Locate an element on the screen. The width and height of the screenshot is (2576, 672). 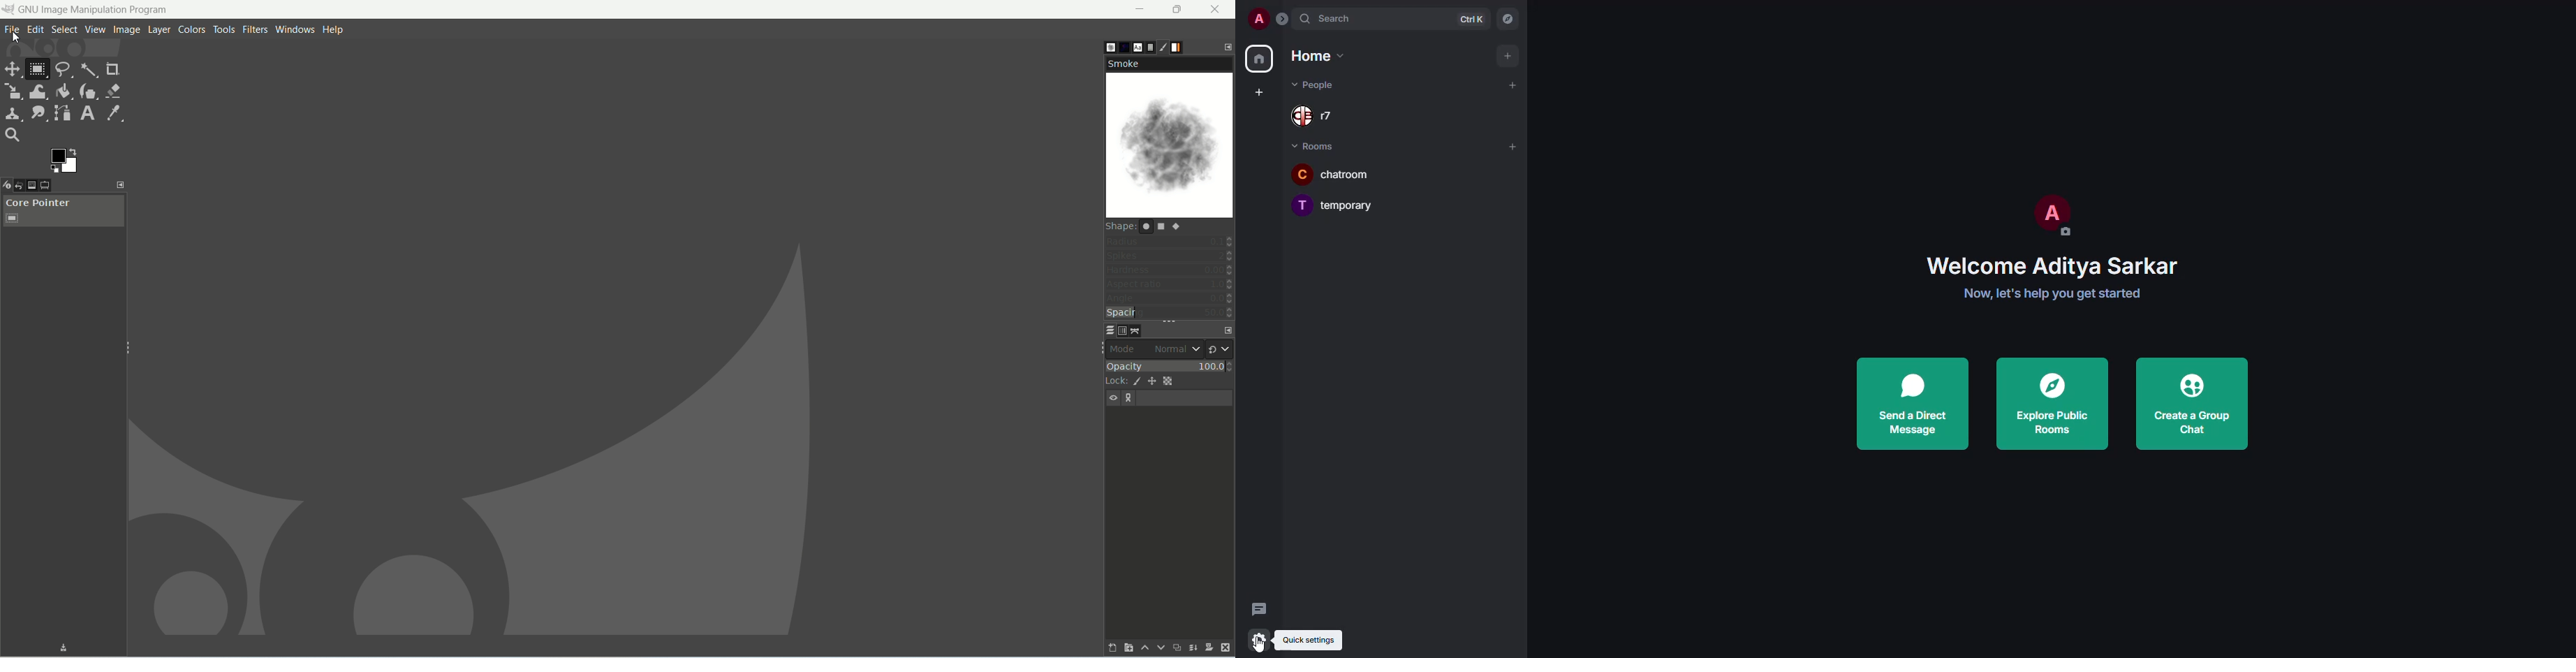
threads is located at coordinates (1258, 610).